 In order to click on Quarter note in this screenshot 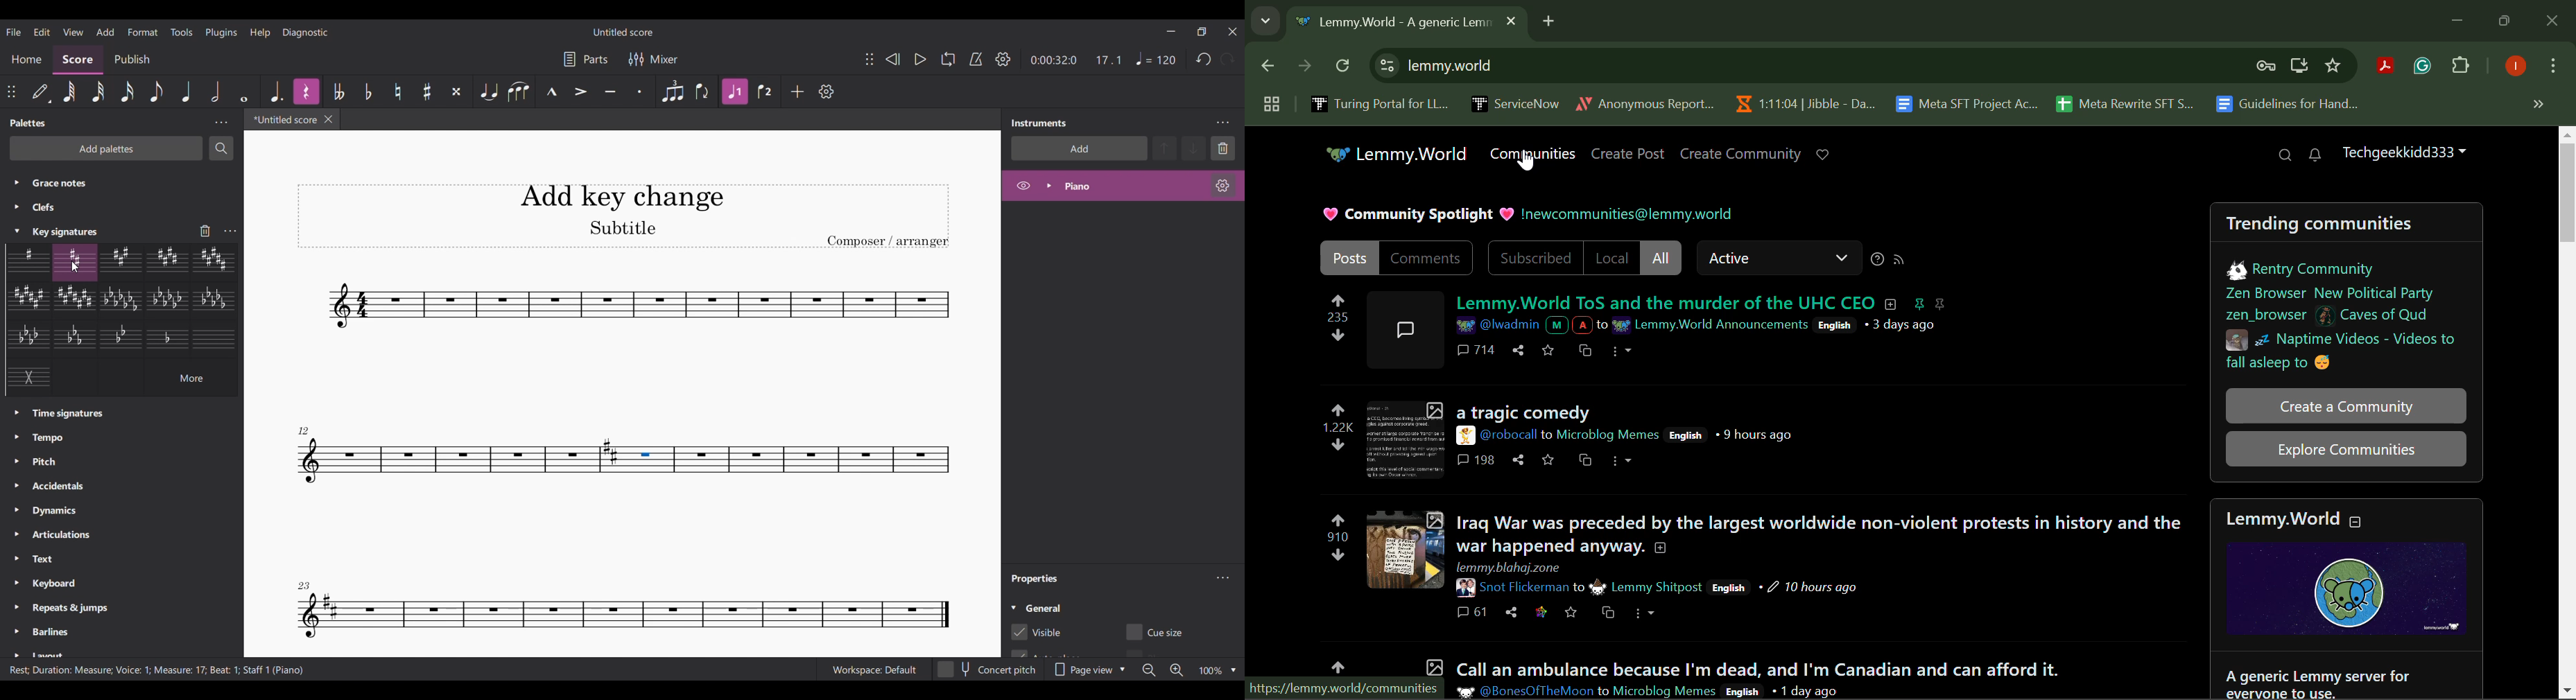, I will do `click(187, 91)`.